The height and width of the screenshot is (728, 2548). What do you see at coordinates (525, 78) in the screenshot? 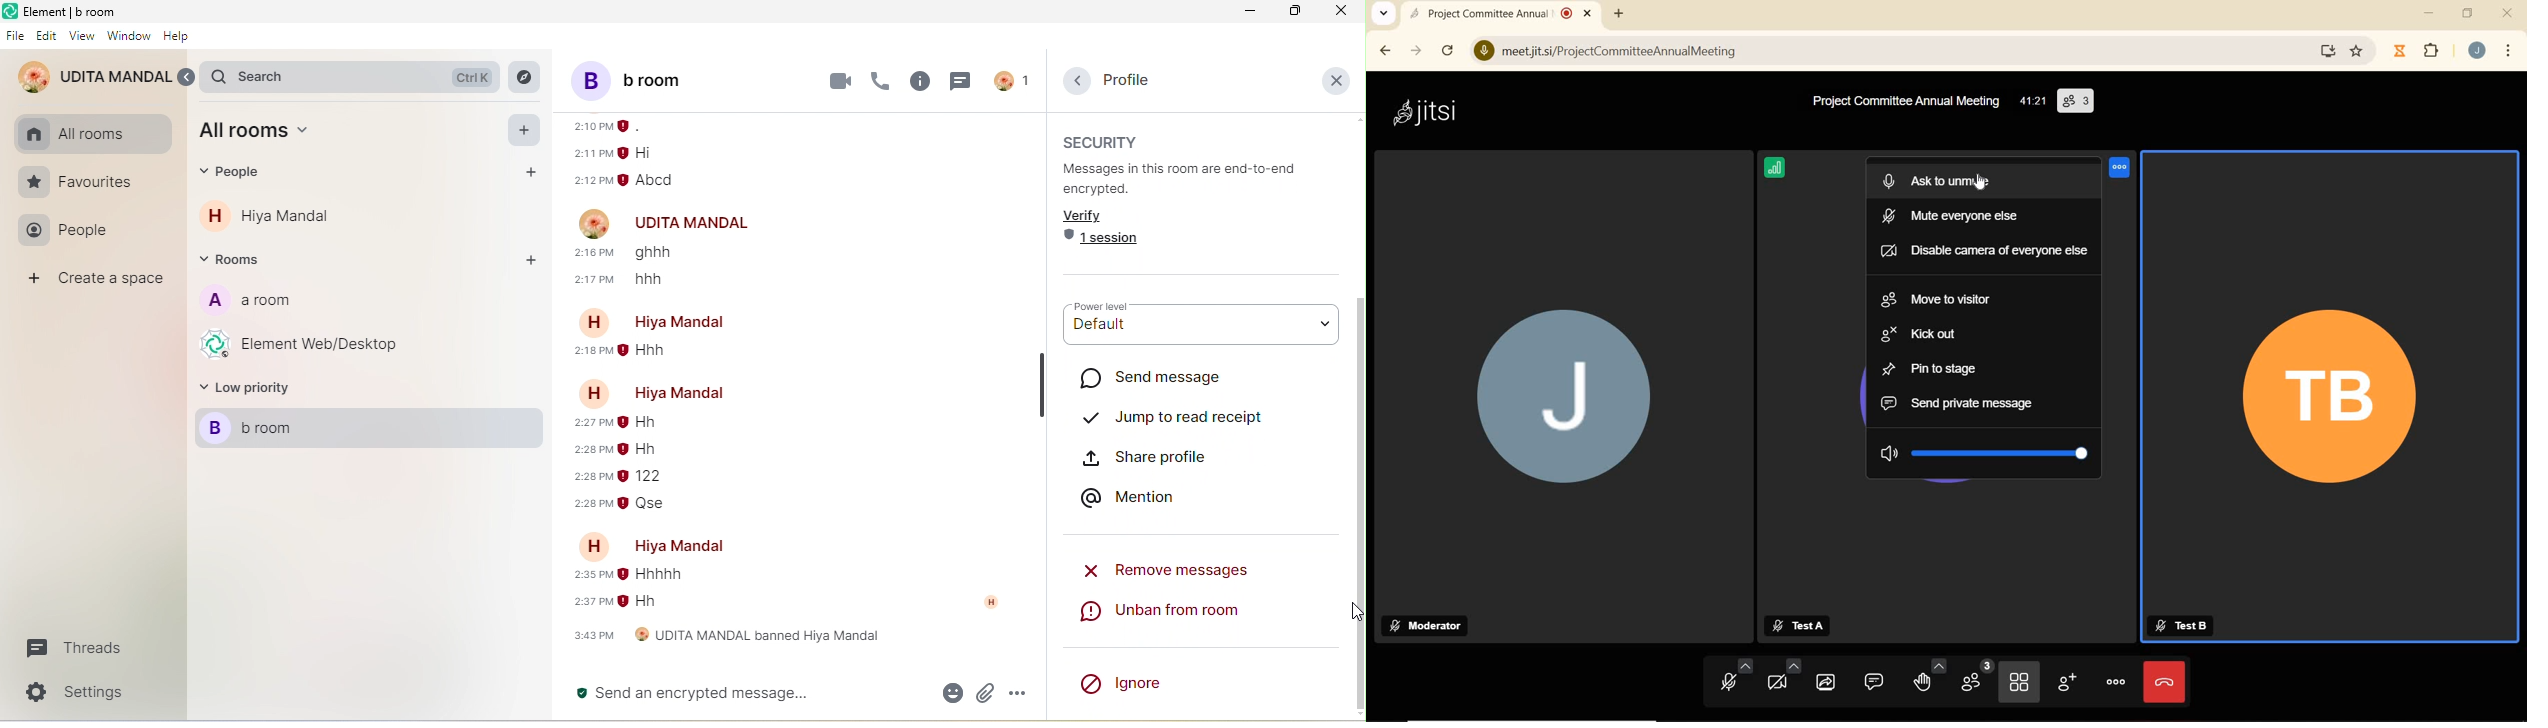
I see `explore` at bounding box center [525, 78].